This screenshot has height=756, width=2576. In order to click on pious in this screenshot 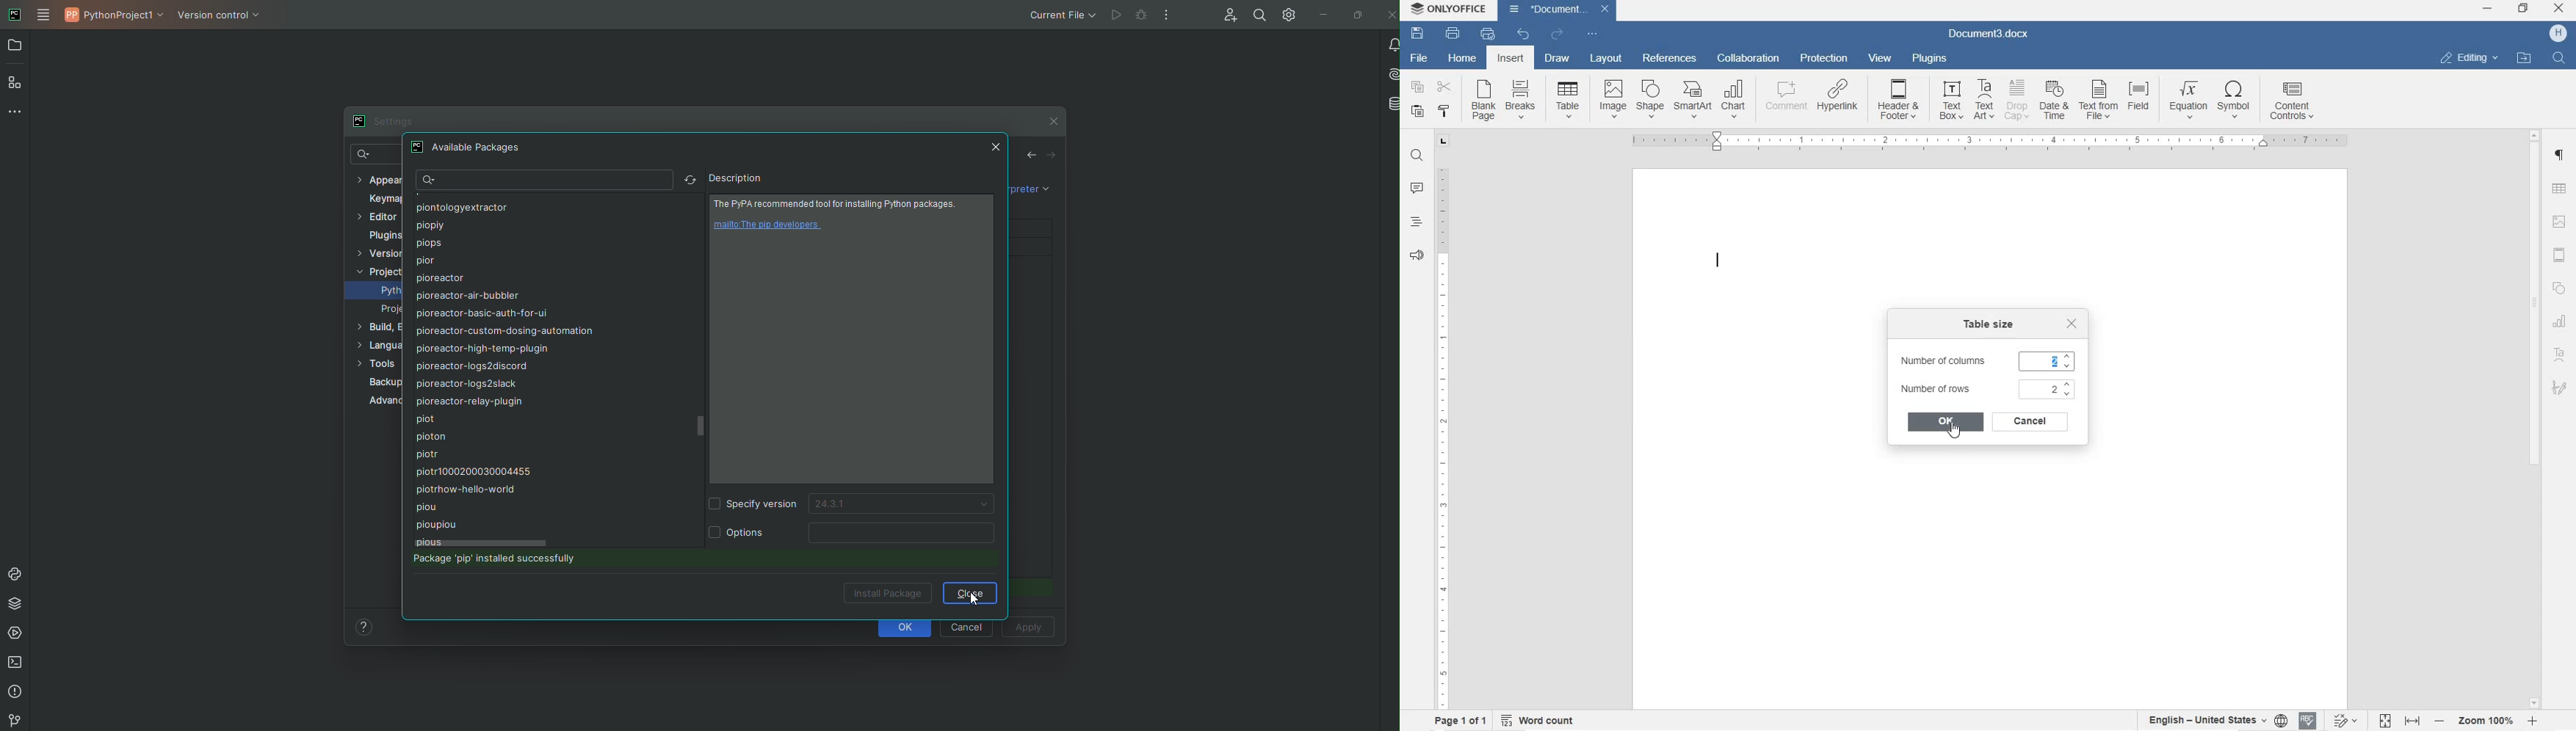, I will do `click(429, 540)`.